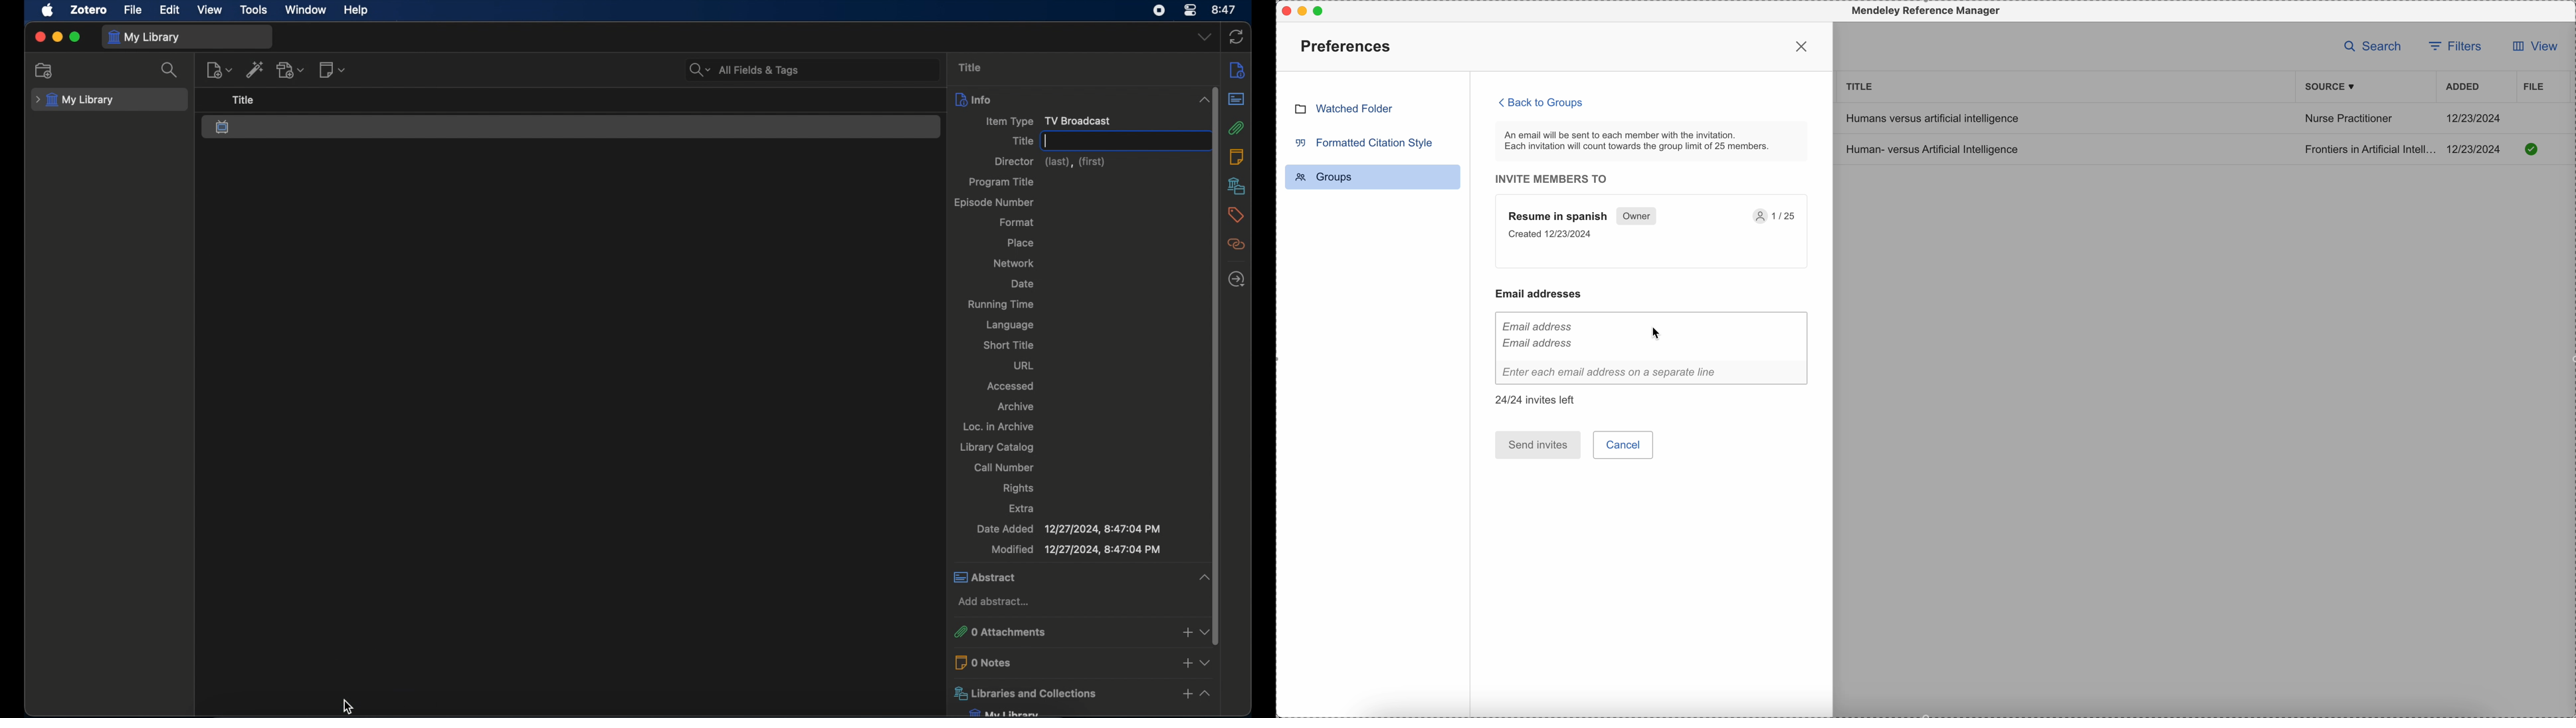  I want to click on maximize, so click(75, 37).